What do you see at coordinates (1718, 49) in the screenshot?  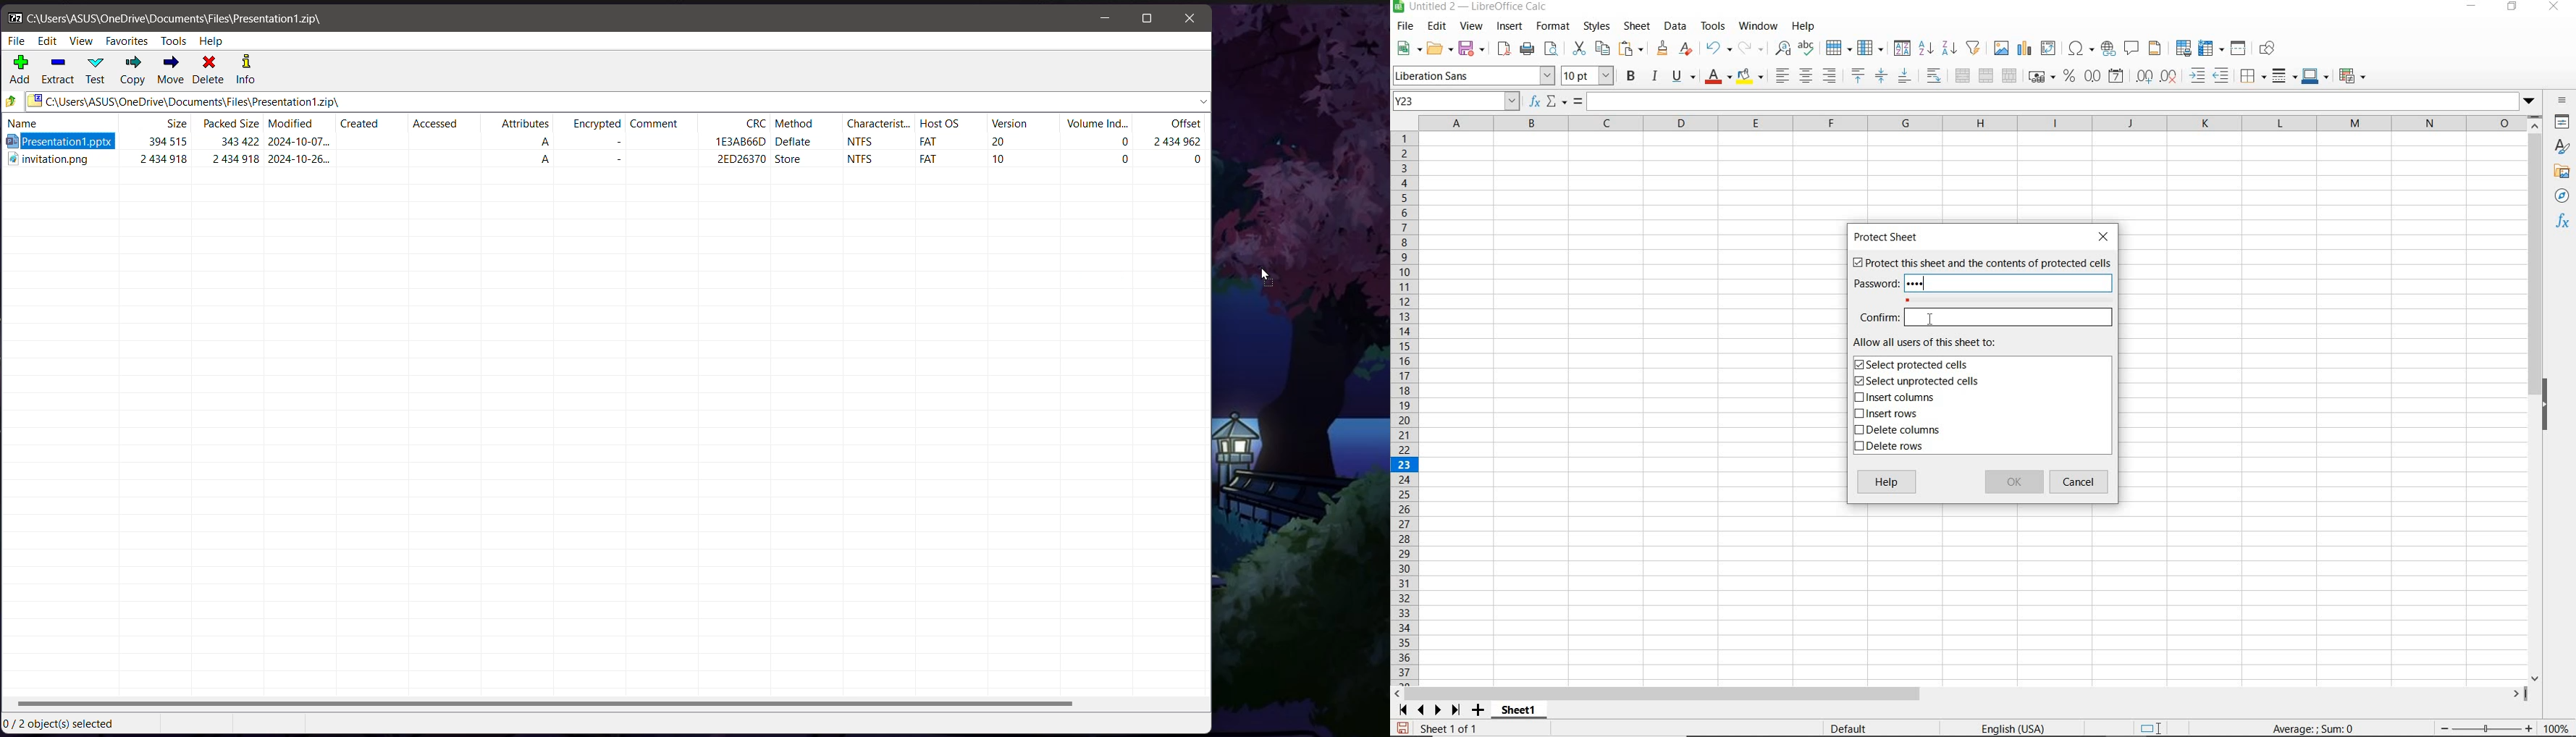 I see `UNDO` at bounding box center [1718, 49].